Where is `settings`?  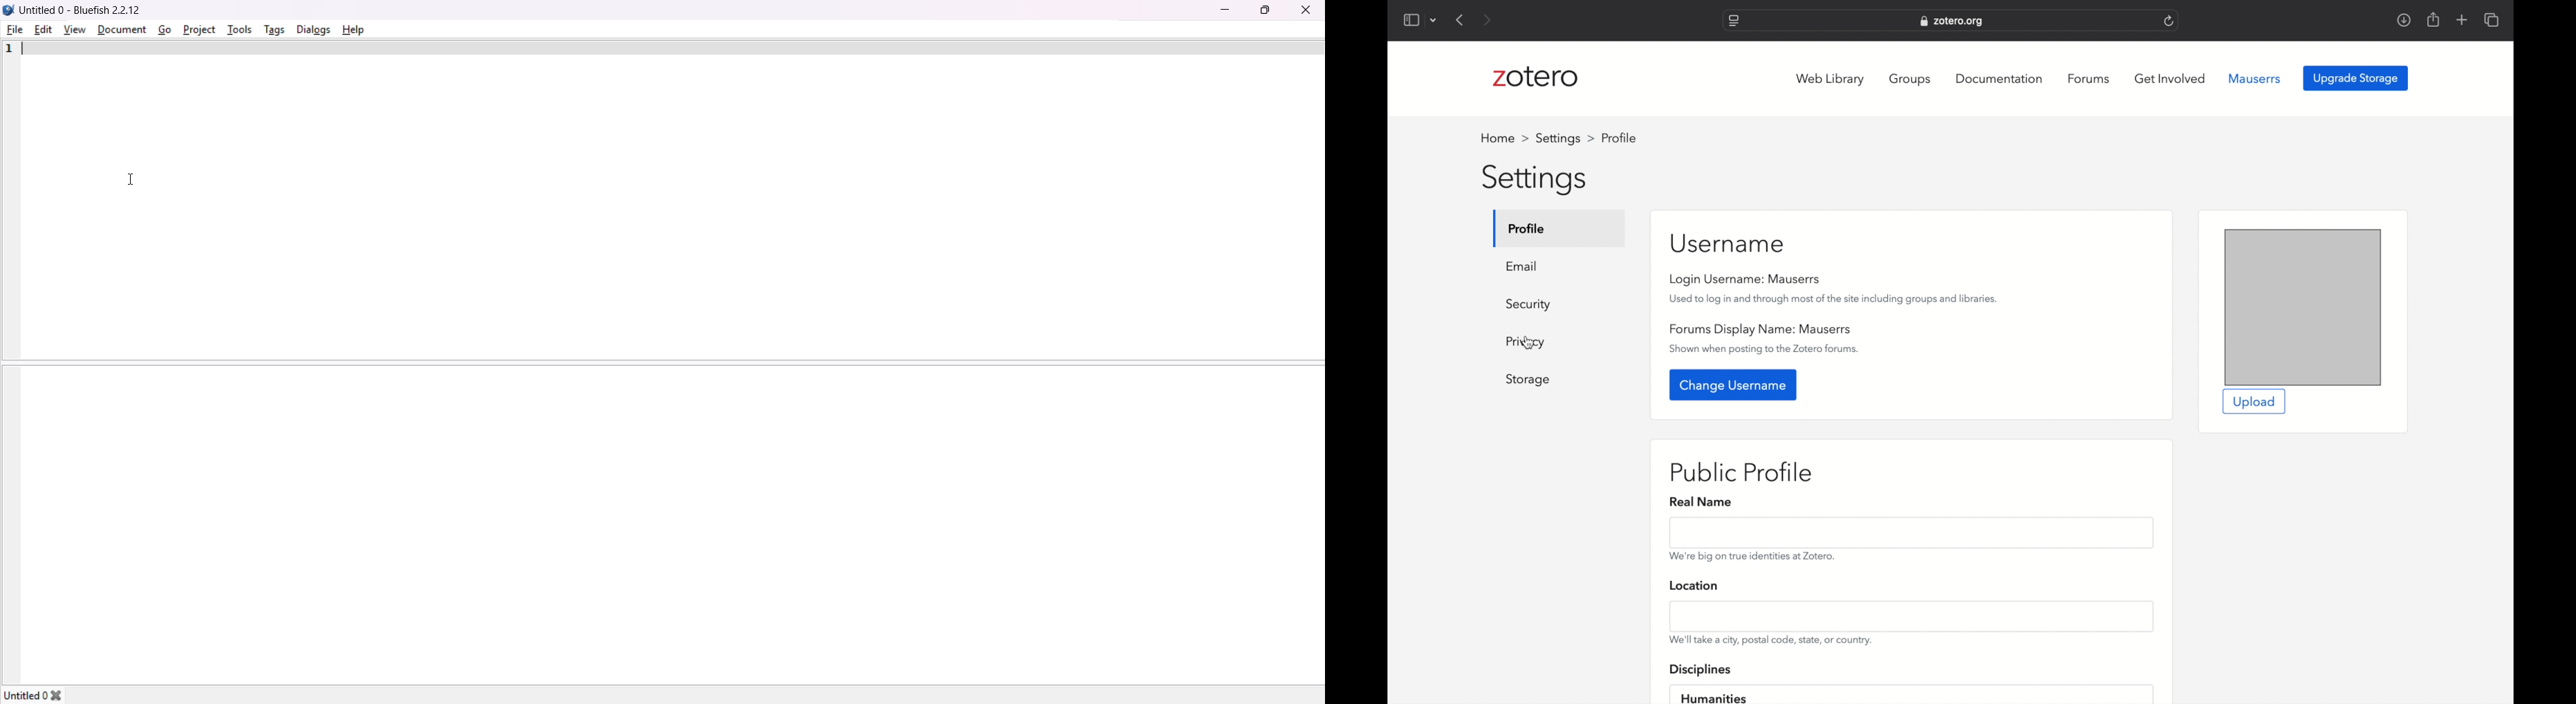 settings is located at coordinates (1536, 181).